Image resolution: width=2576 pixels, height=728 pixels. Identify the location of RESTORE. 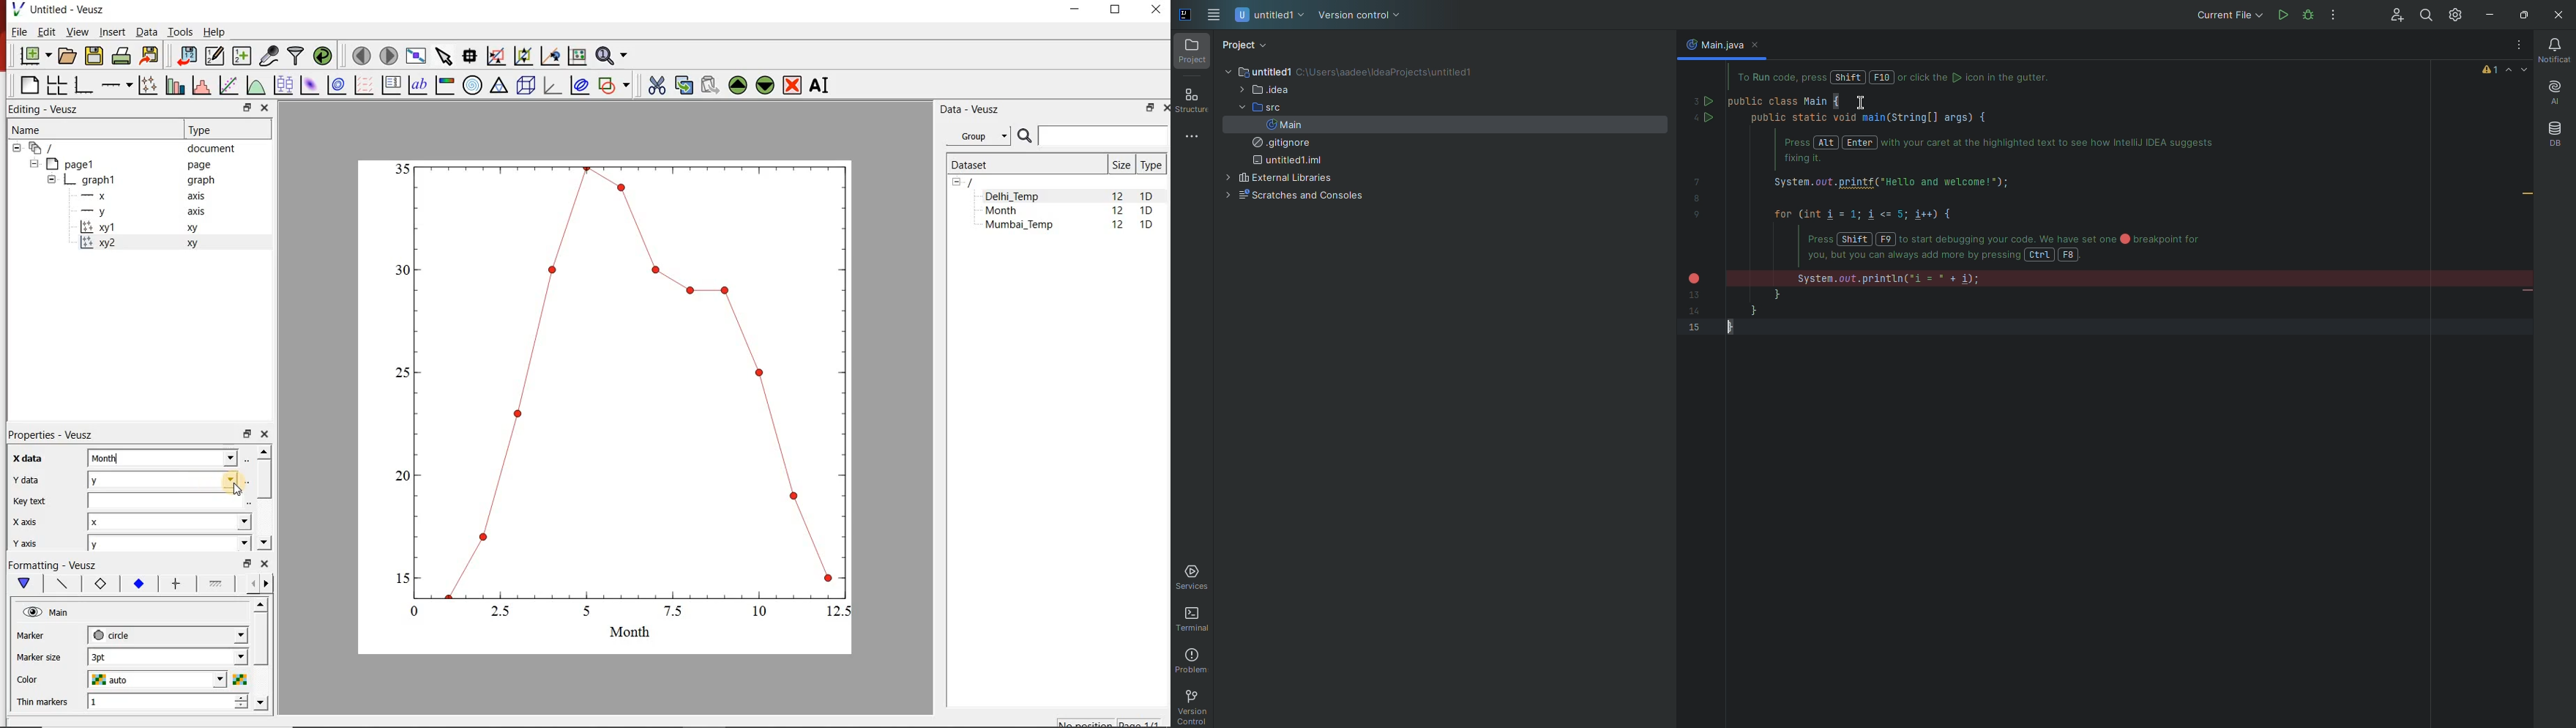
(1116, 10).